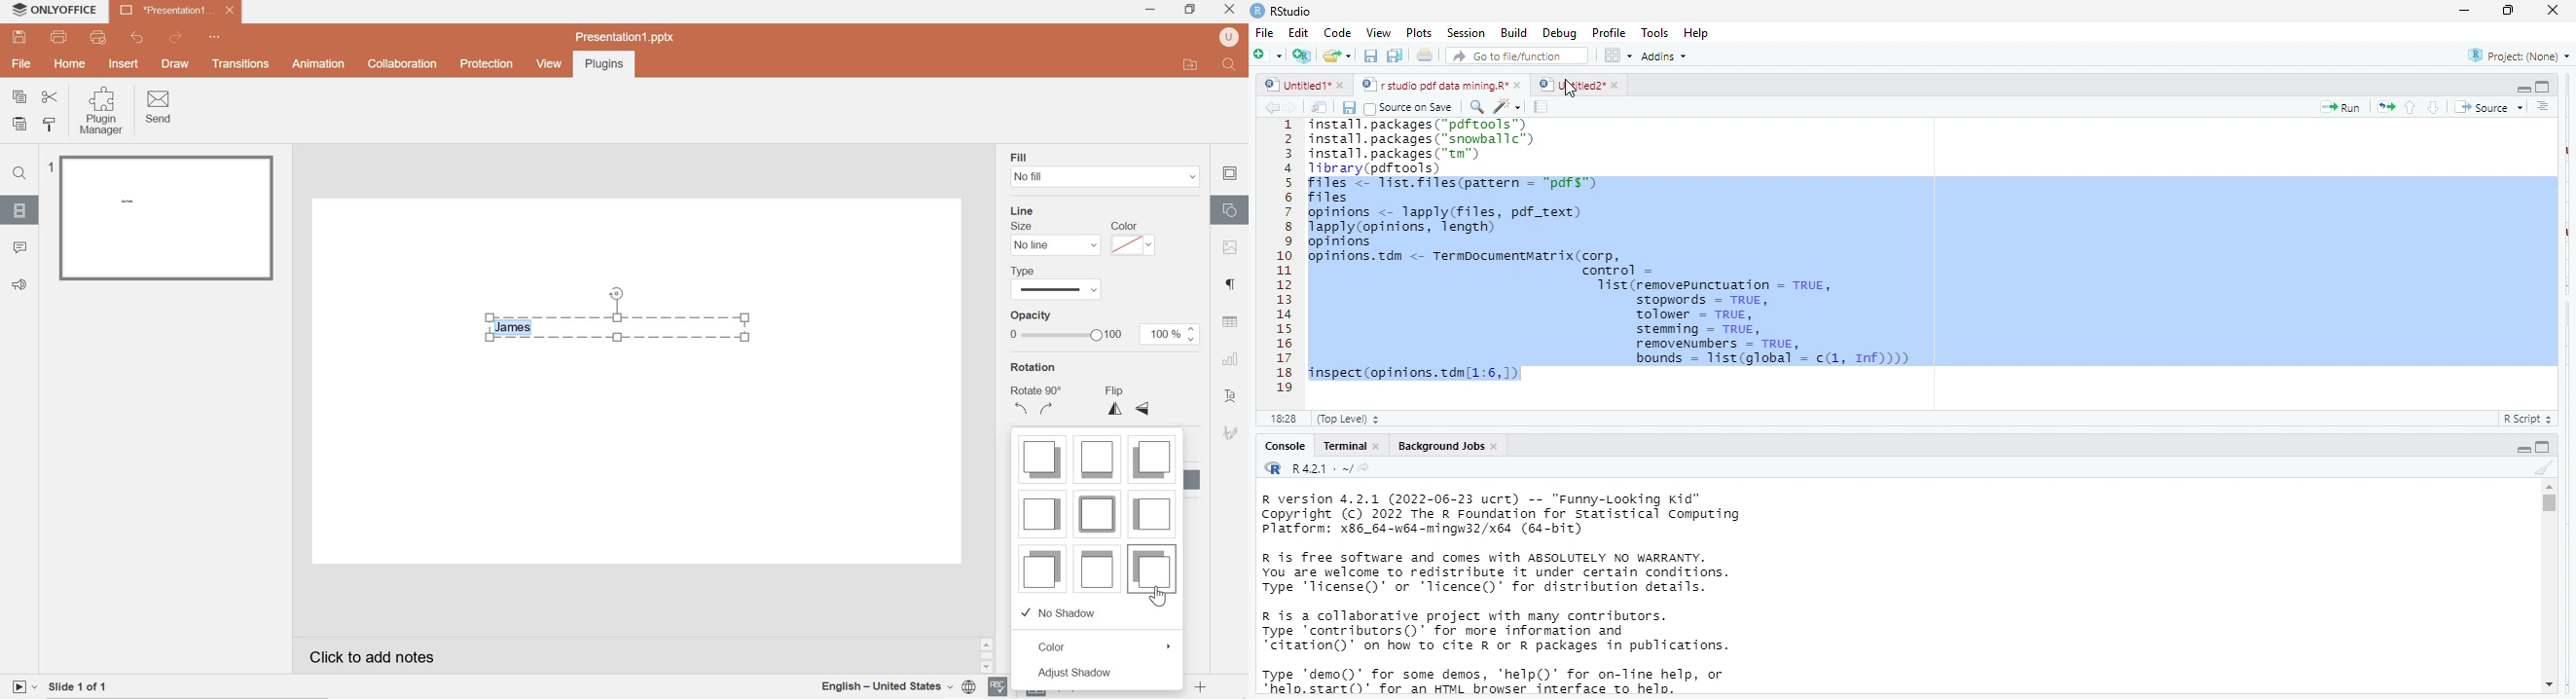  What do you see at coordinates (1330, 469) in the screenshot?
I see `R421: ~/` at bounding box center [1330, 469].